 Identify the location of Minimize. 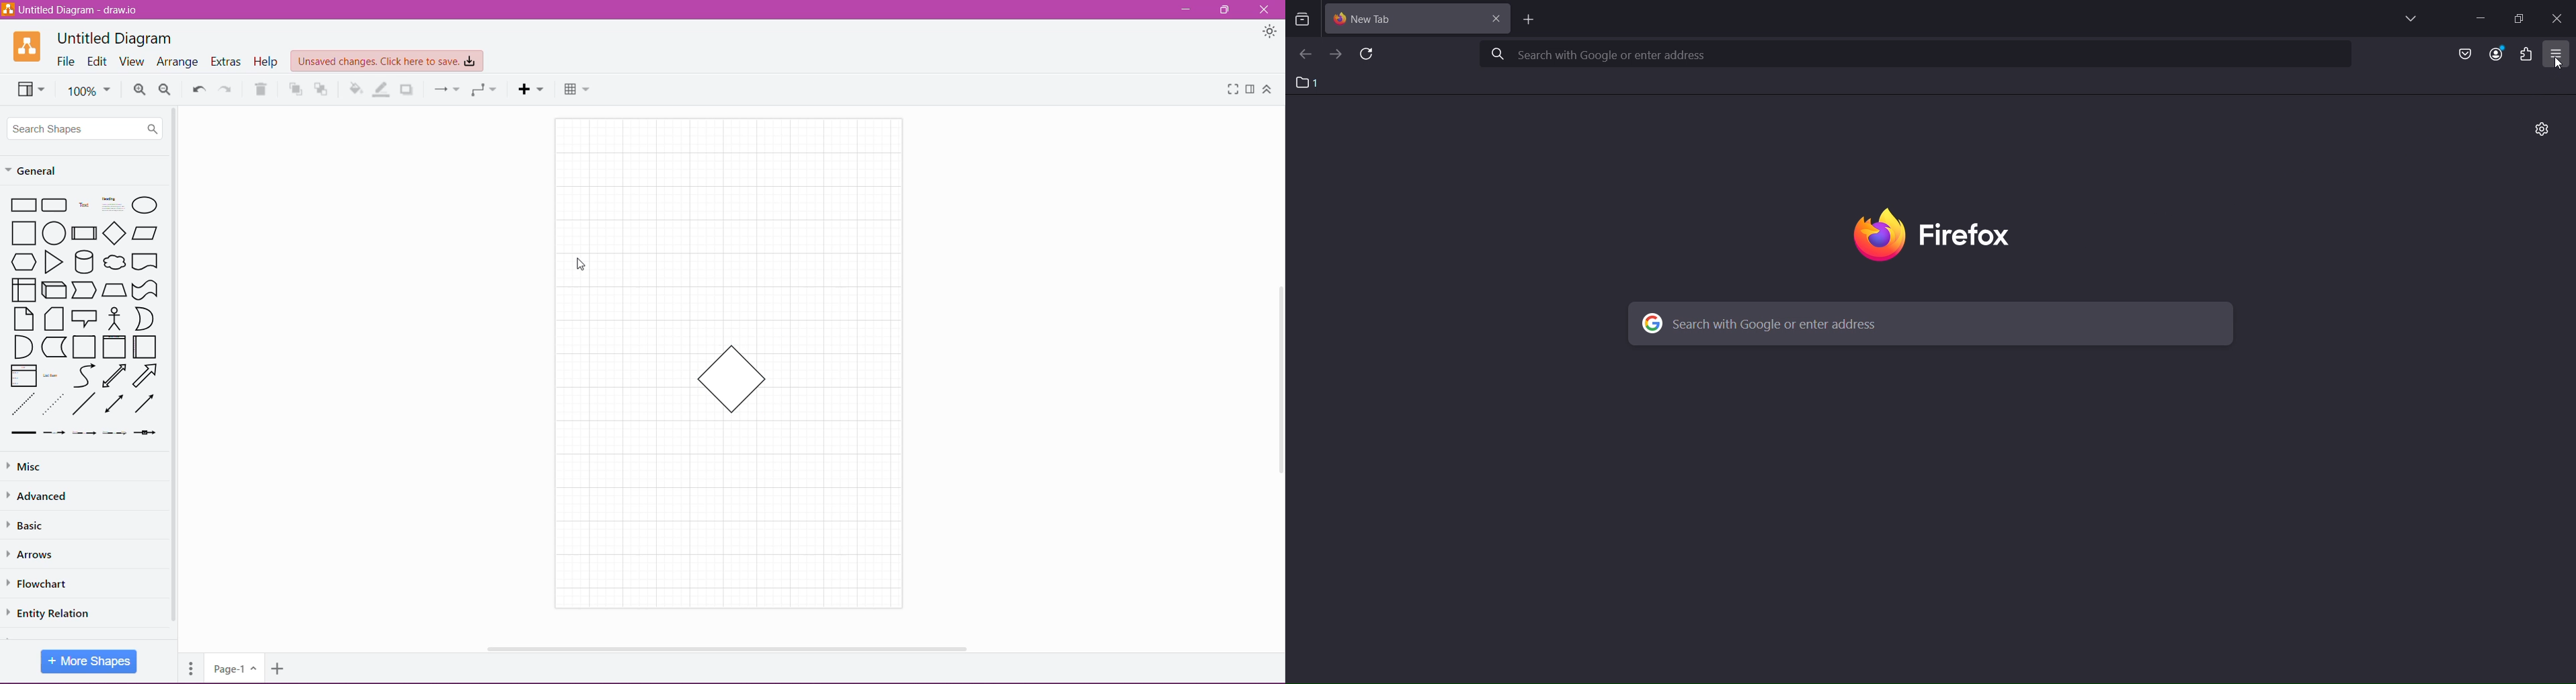
(1185, 10).